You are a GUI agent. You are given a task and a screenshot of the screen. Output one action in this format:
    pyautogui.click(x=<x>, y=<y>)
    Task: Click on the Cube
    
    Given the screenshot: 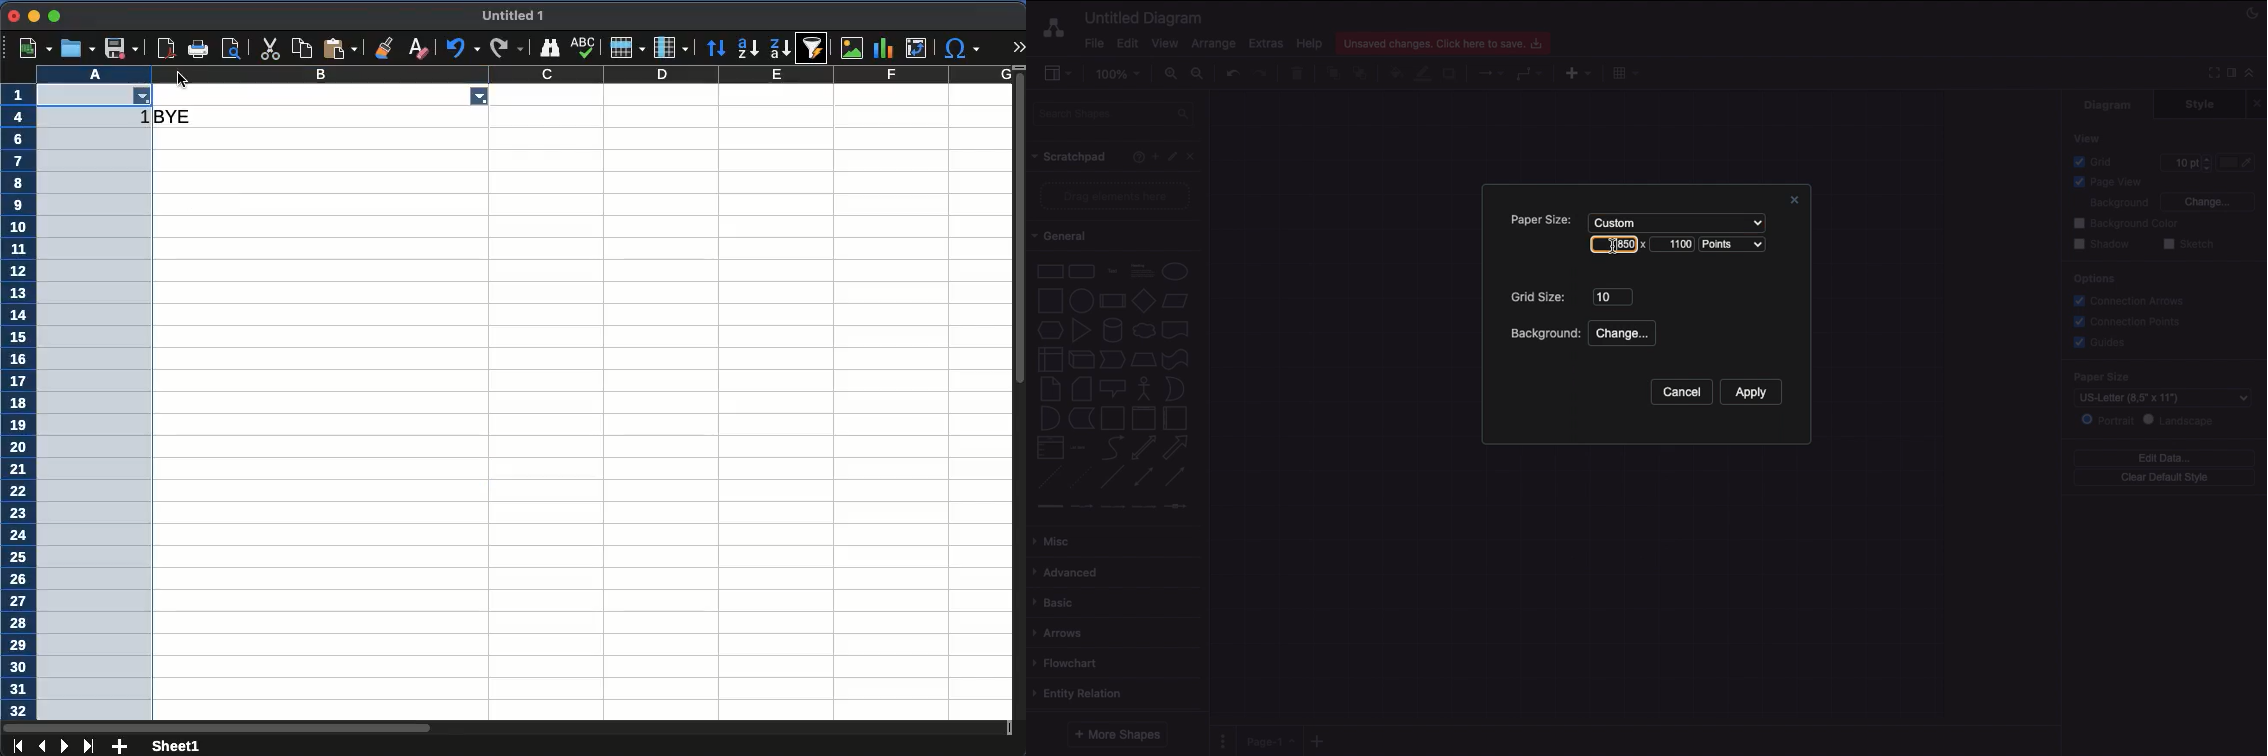 What is the action you would take?
    pyautogui.click(x=1081, y=360)
    